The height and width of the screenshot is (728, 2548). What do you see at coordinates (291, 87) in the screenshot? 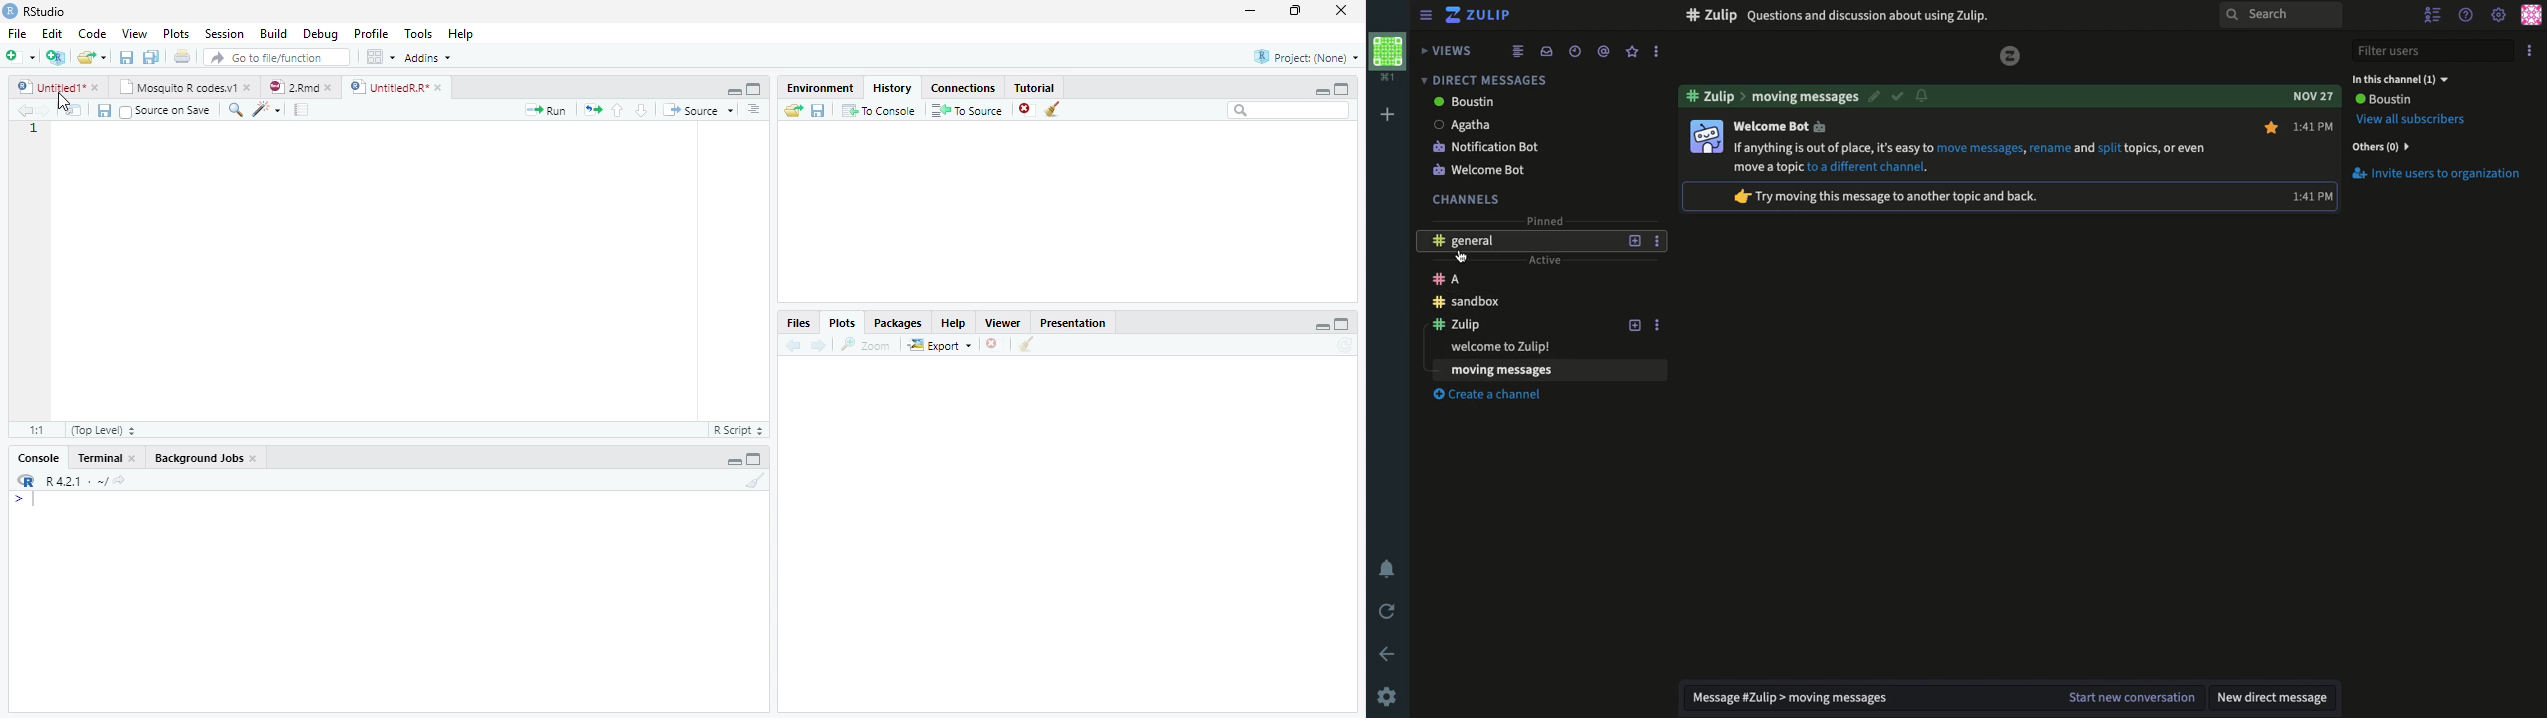
I see `2.Rmd` at bounding box center [291, 87].